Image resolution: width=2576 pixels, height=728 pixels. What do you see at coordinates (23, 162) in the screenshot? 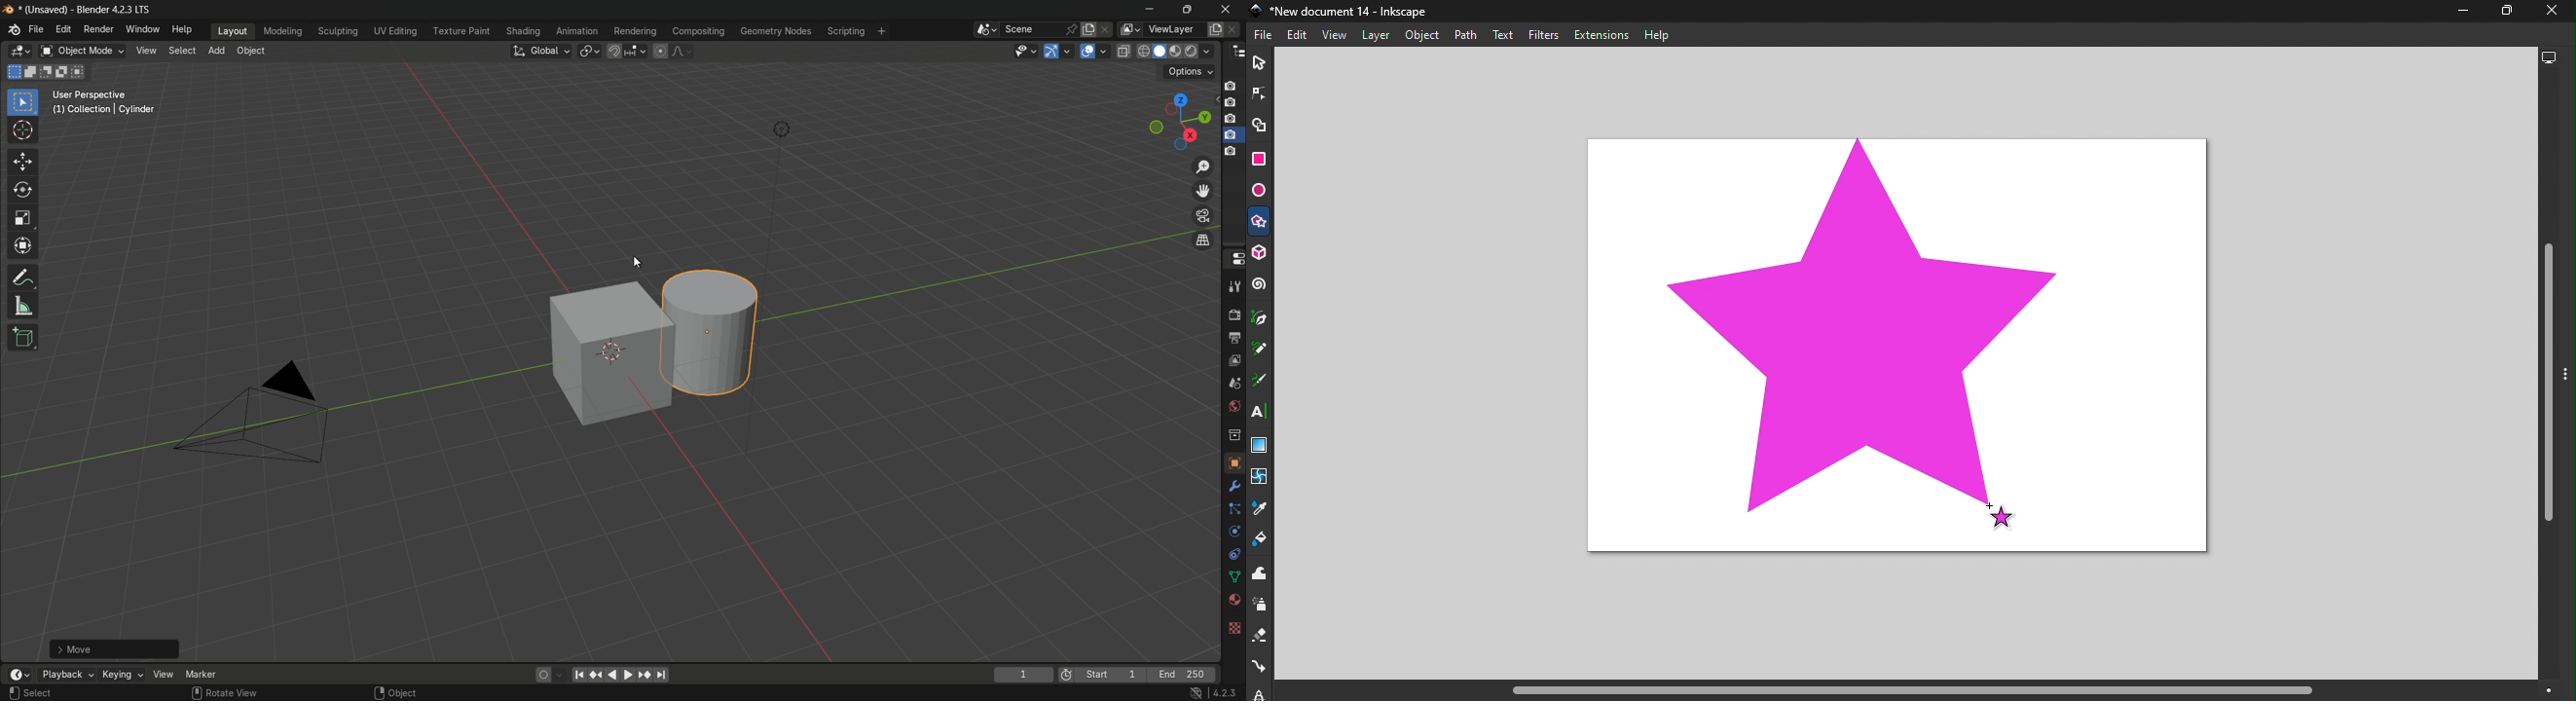
I see `move` at bounding box center [23, 162].